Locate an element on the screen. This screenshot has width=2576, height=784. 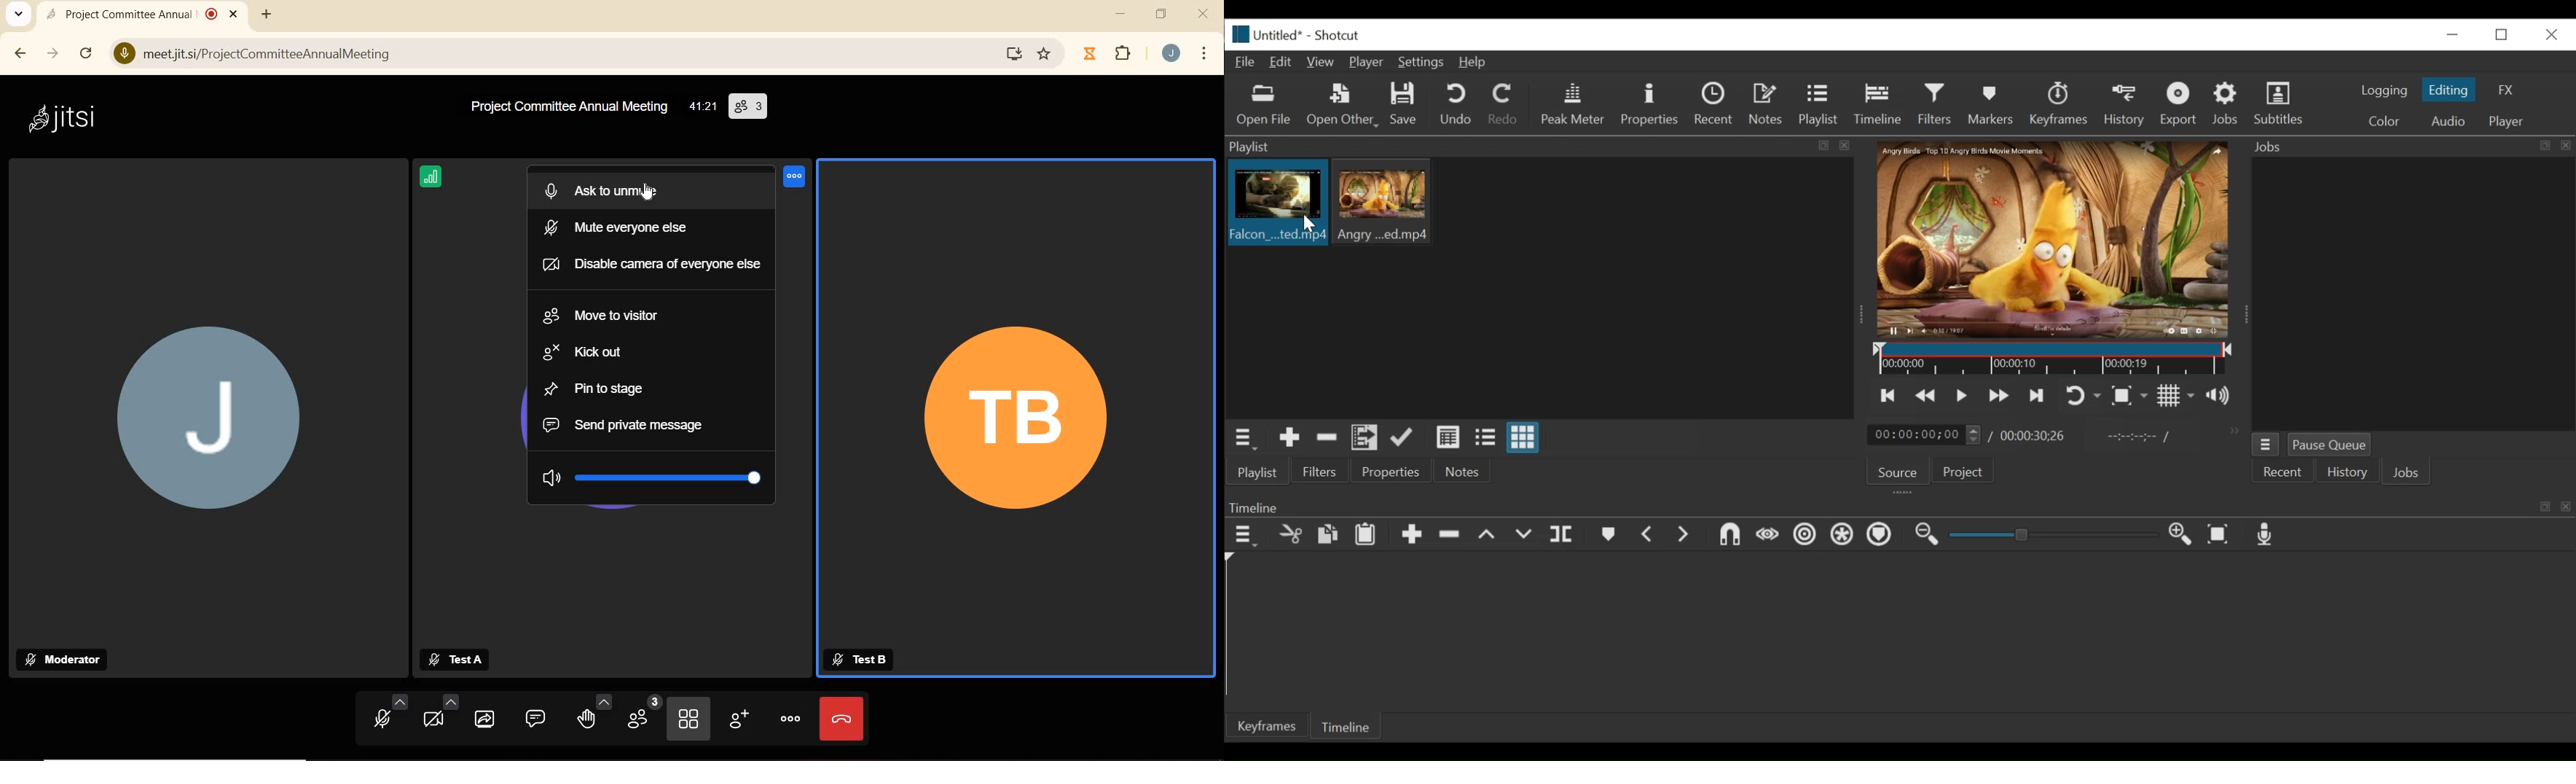
MODERATOR is located at coordinates (65, 660).